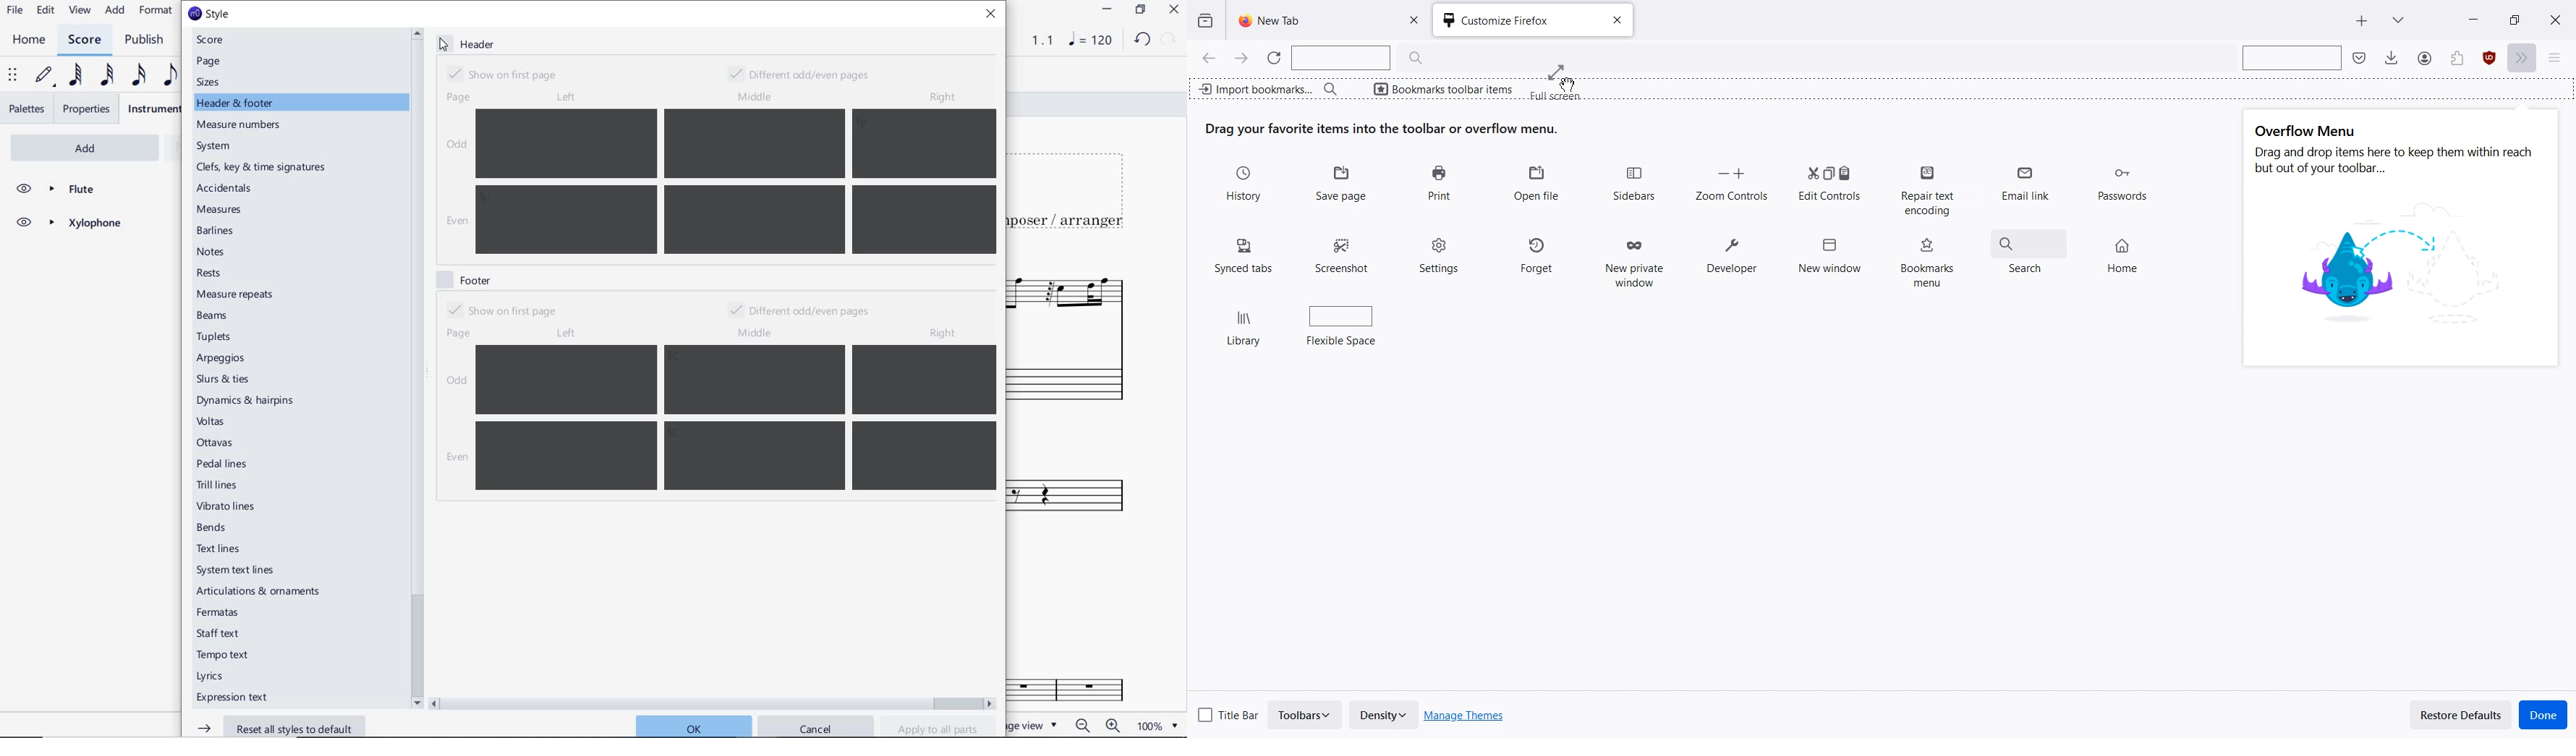  I want to click on REDO, so click(1169, 40).